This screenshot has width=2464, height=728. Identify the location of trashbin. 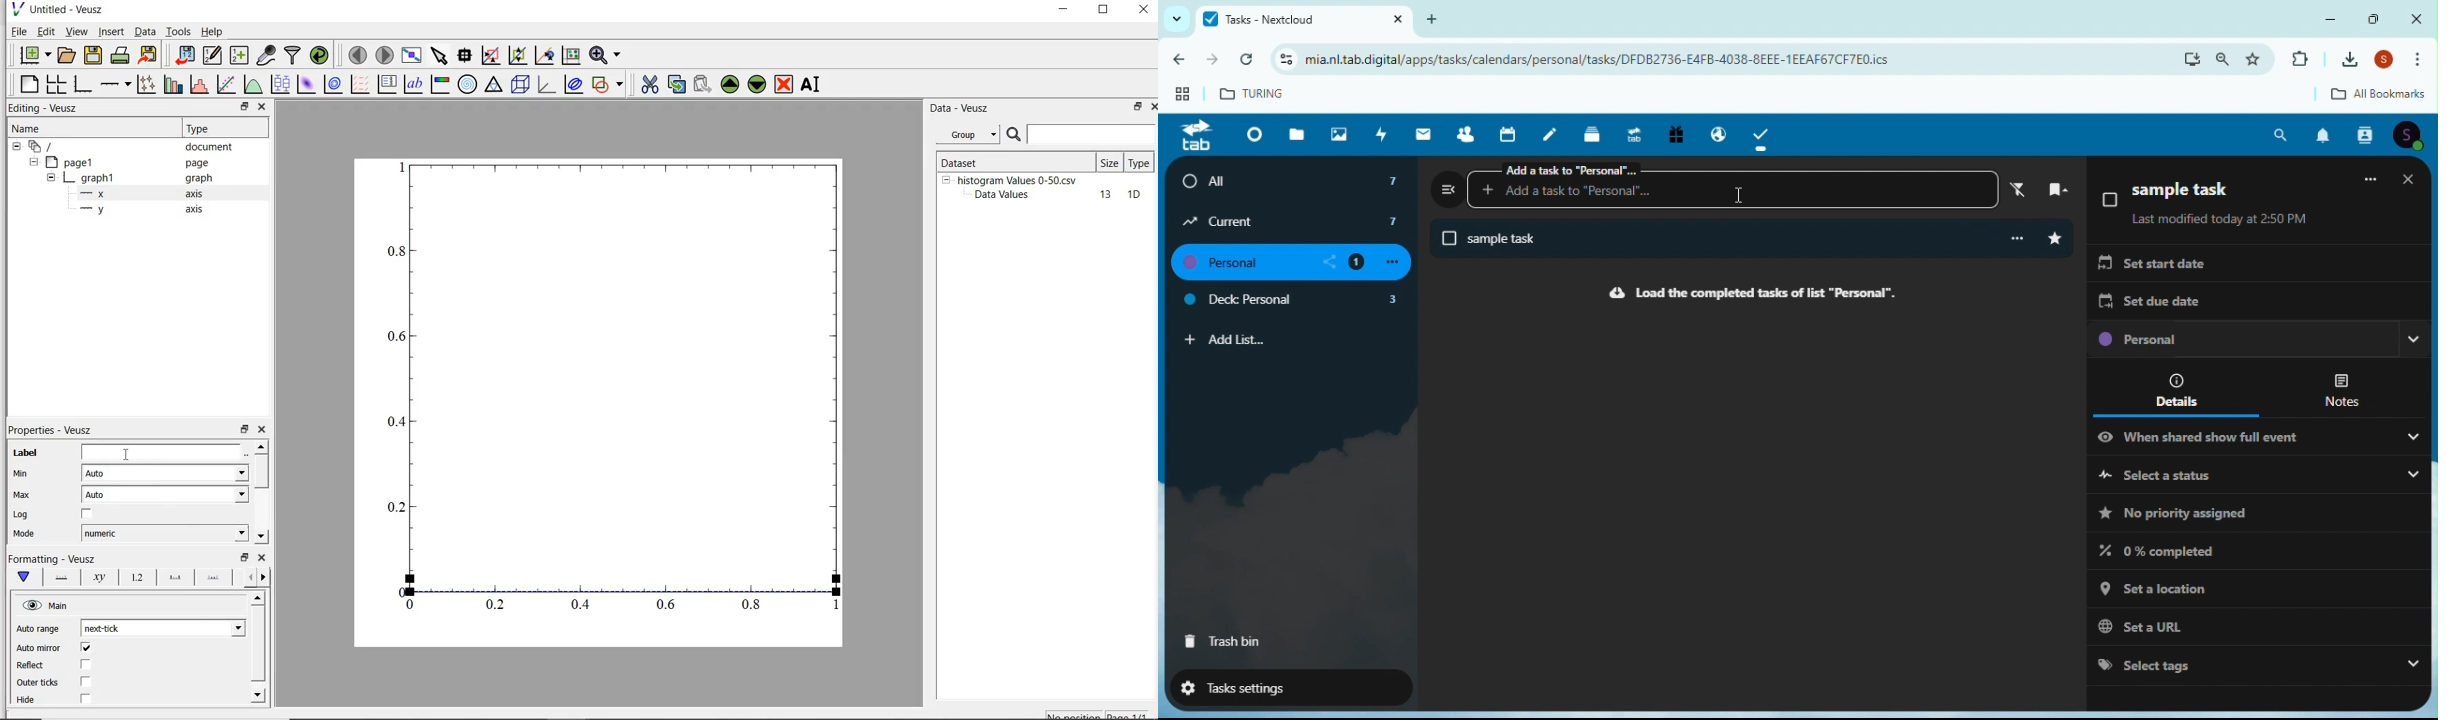
(1224, 642).